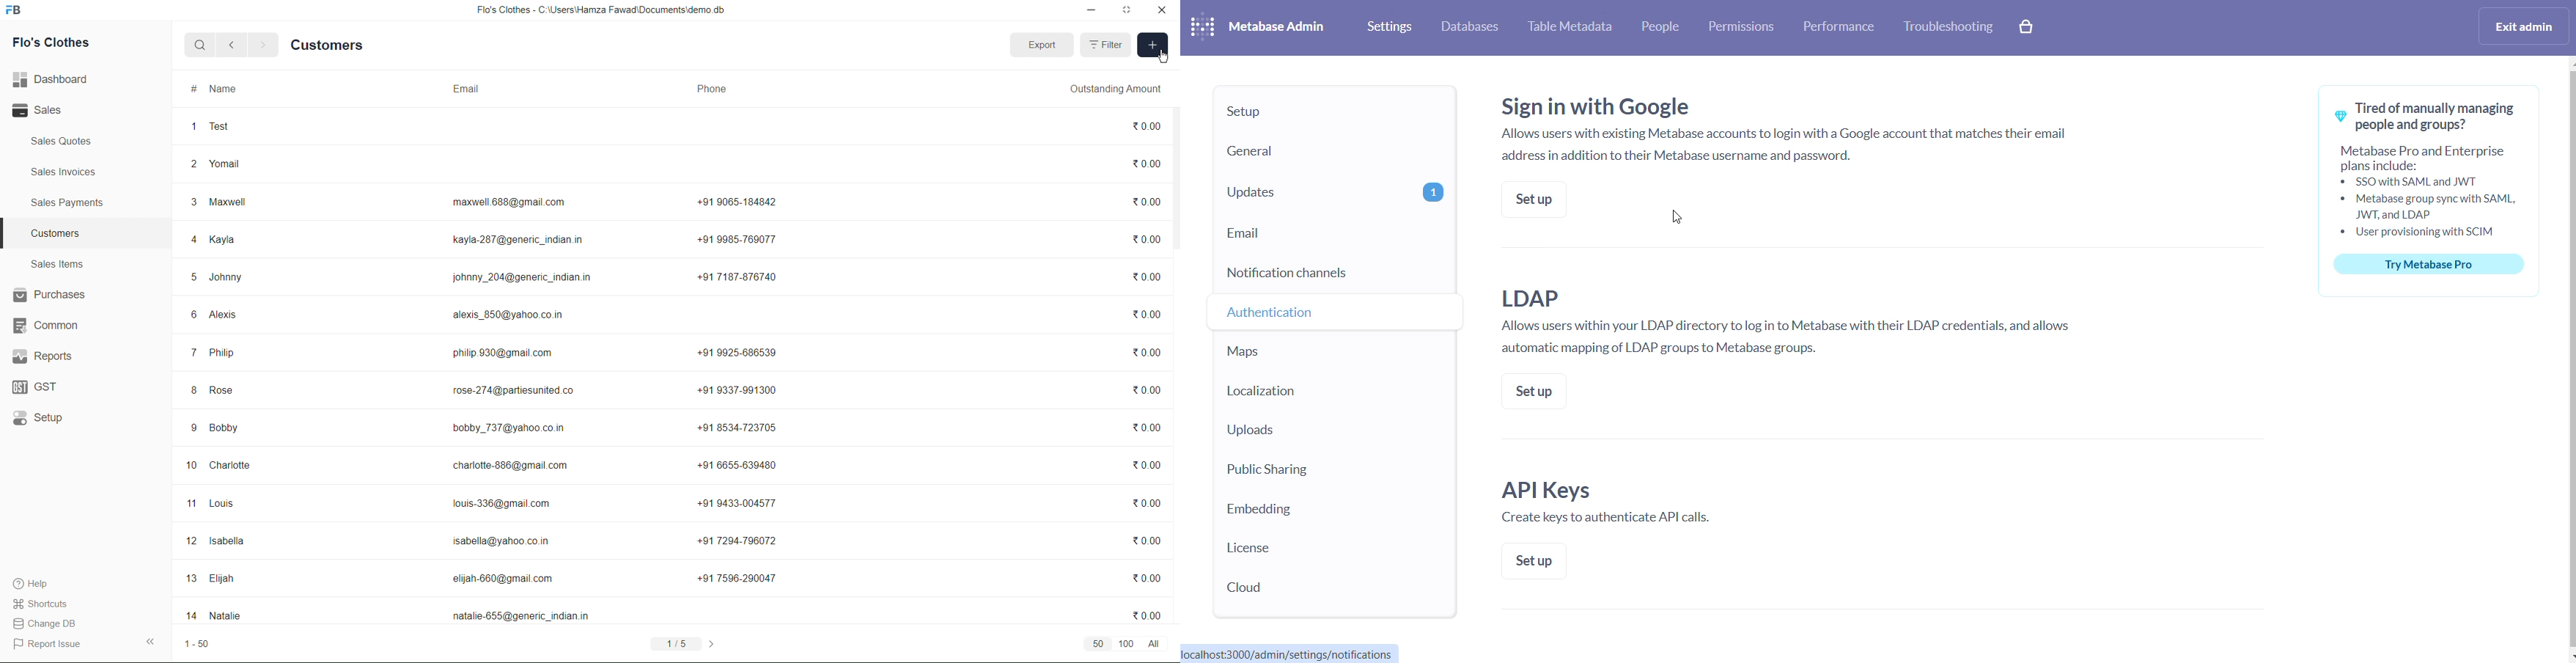 The image size is (2576, 672). What do you see at coordinates (221, 127) in the screenshot?
I see `Test` at bounding box center [221, 127].